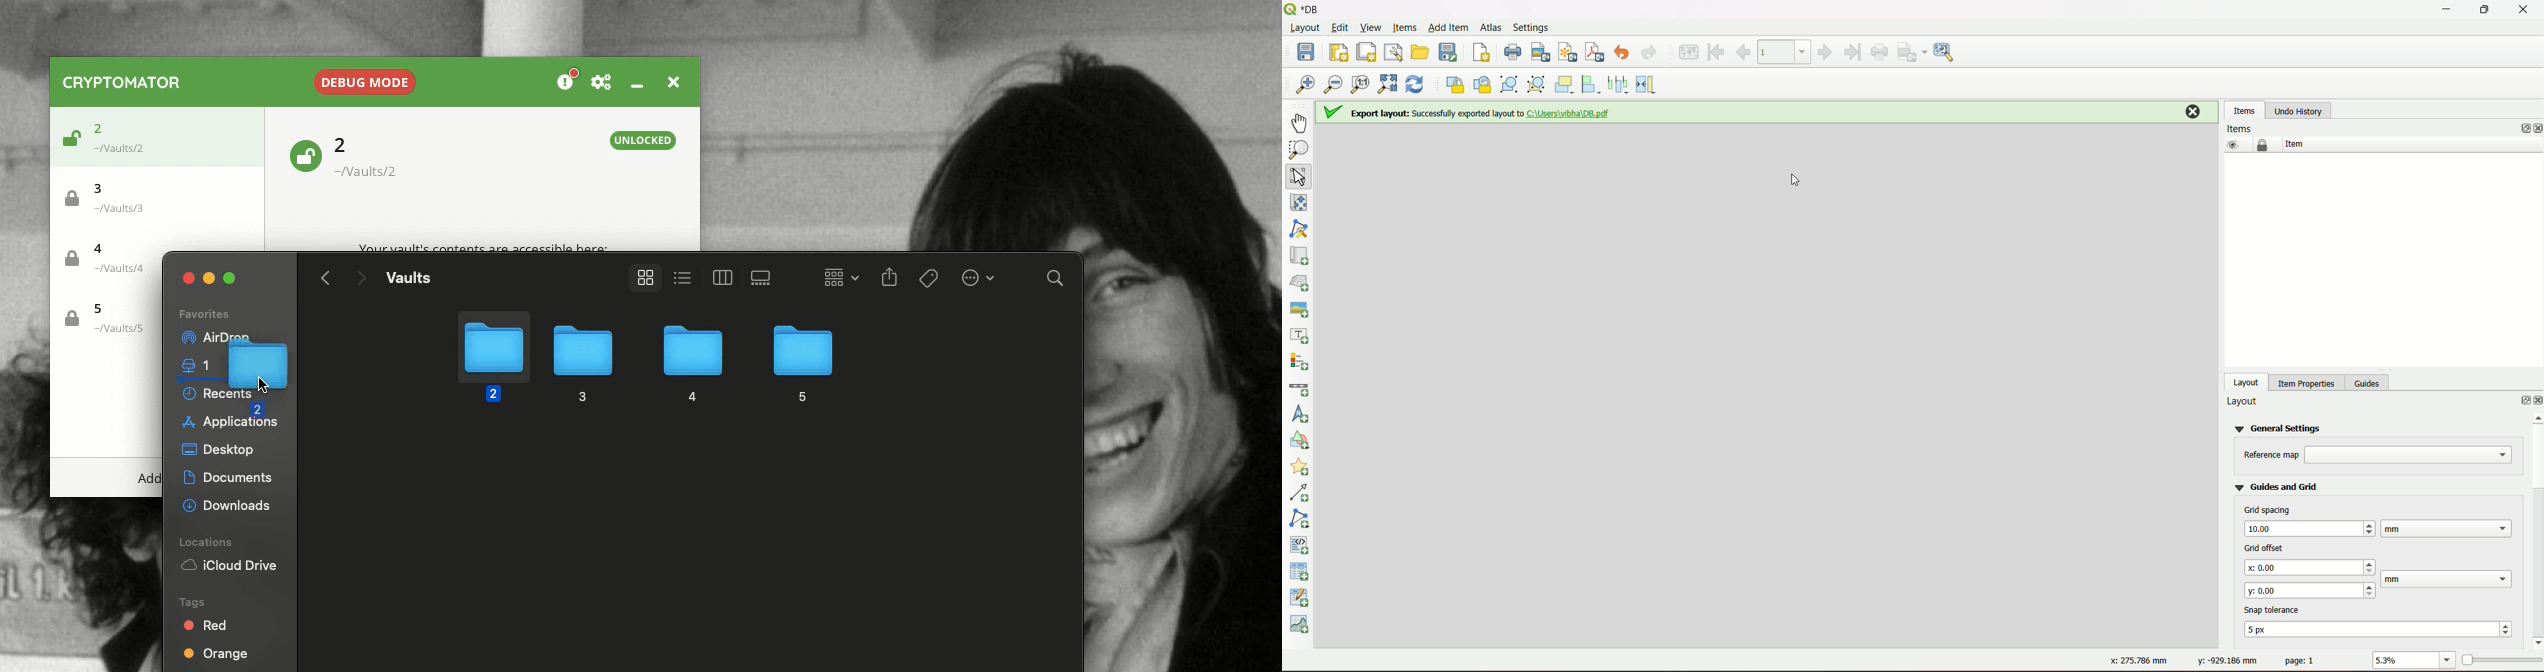  I want to click on Add item, so click(1448, 26).